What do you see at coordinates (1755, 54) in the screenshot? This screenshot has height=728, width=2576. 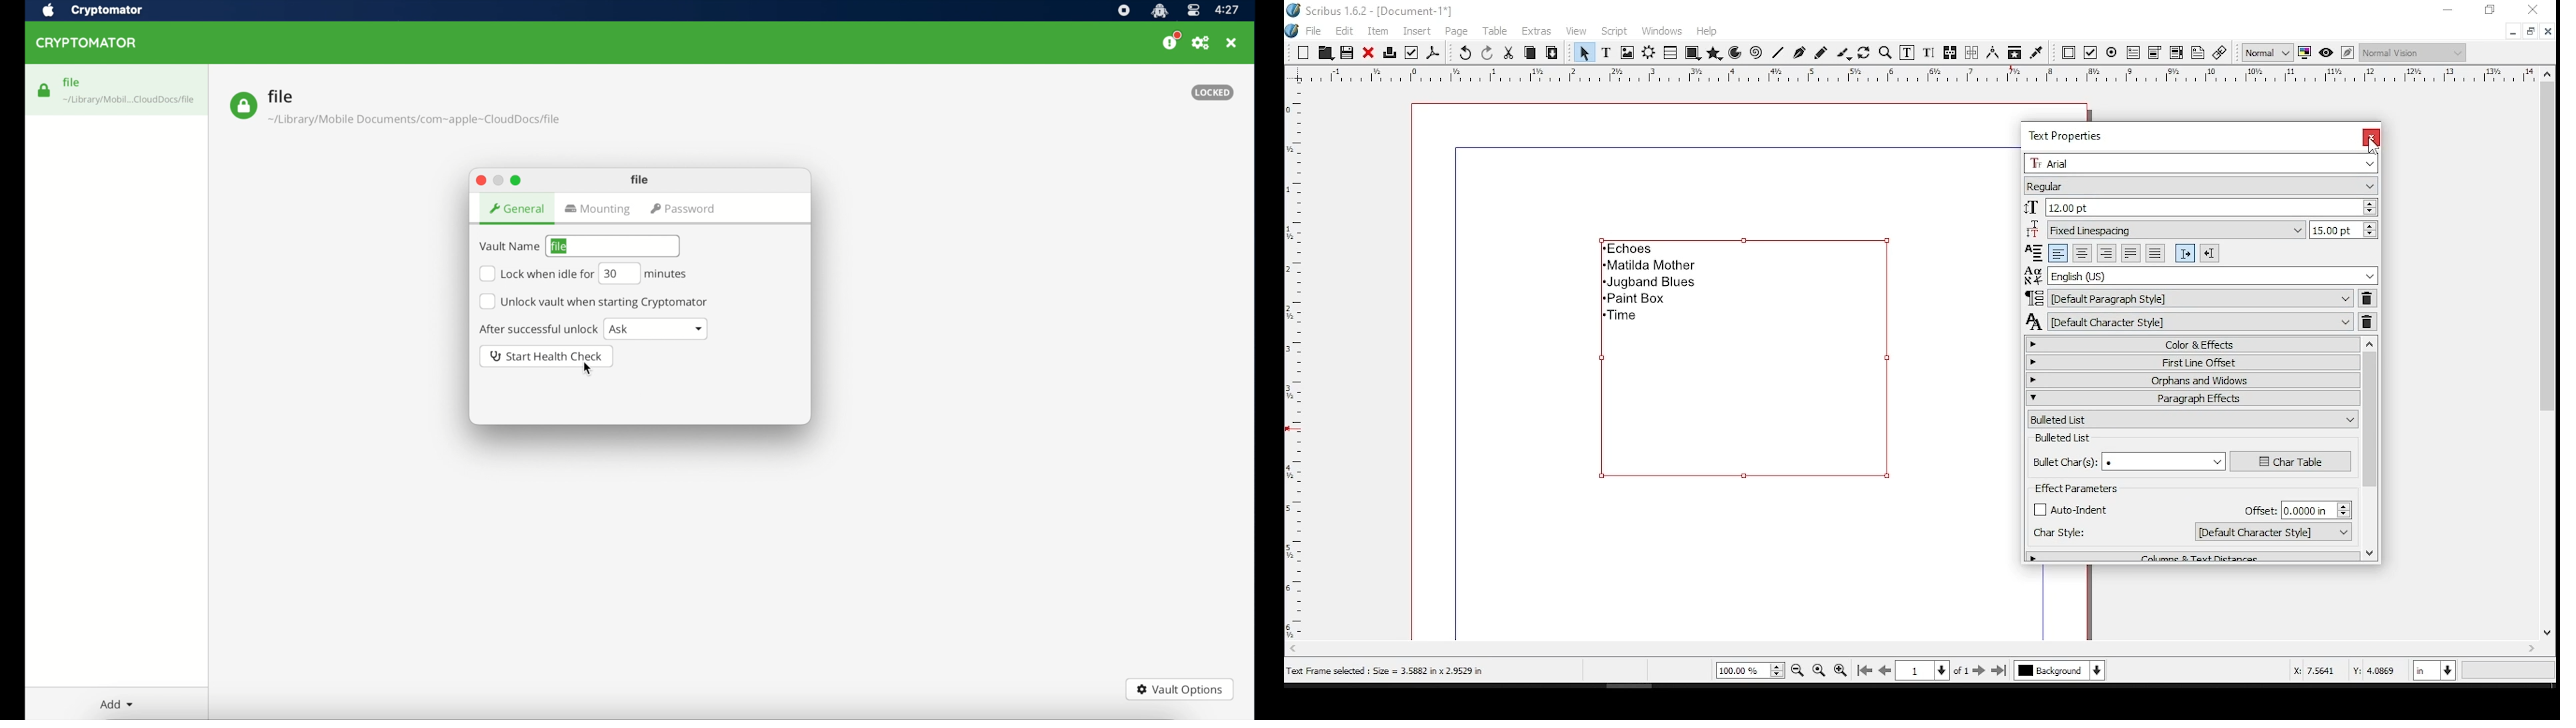 I see `spiral` at bounding box center [1755, 54].